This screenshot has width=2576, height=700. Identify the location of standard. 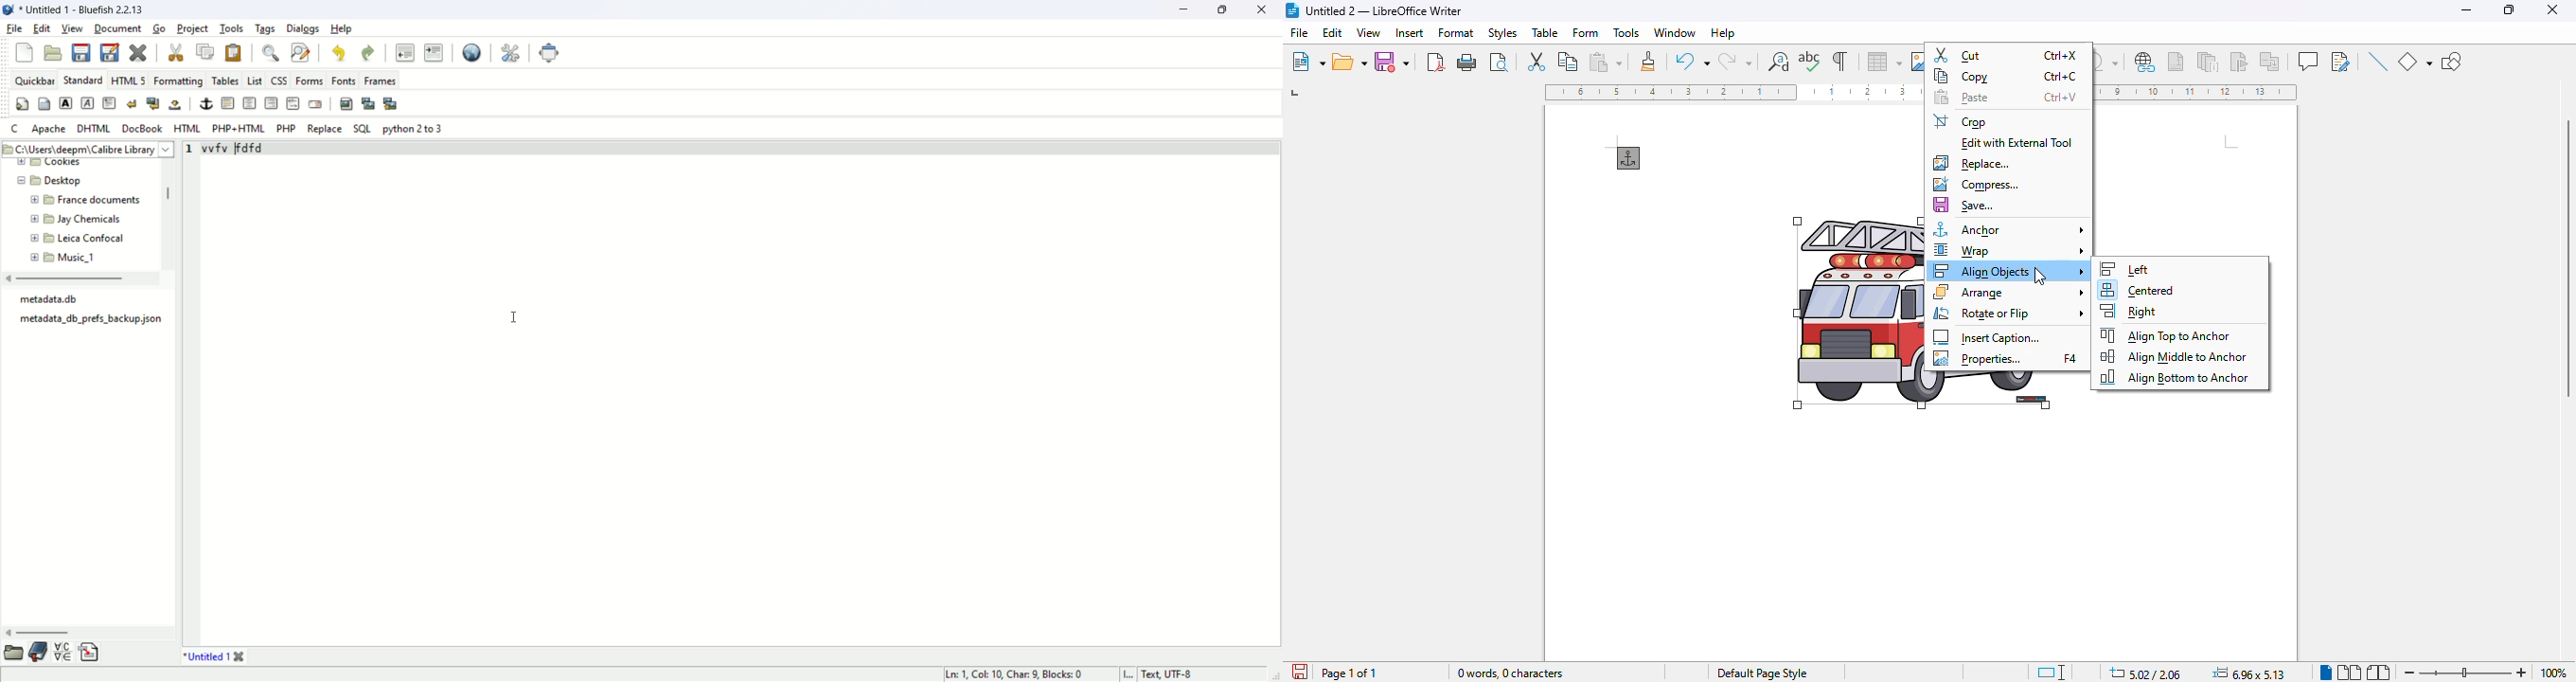
(86, 80).